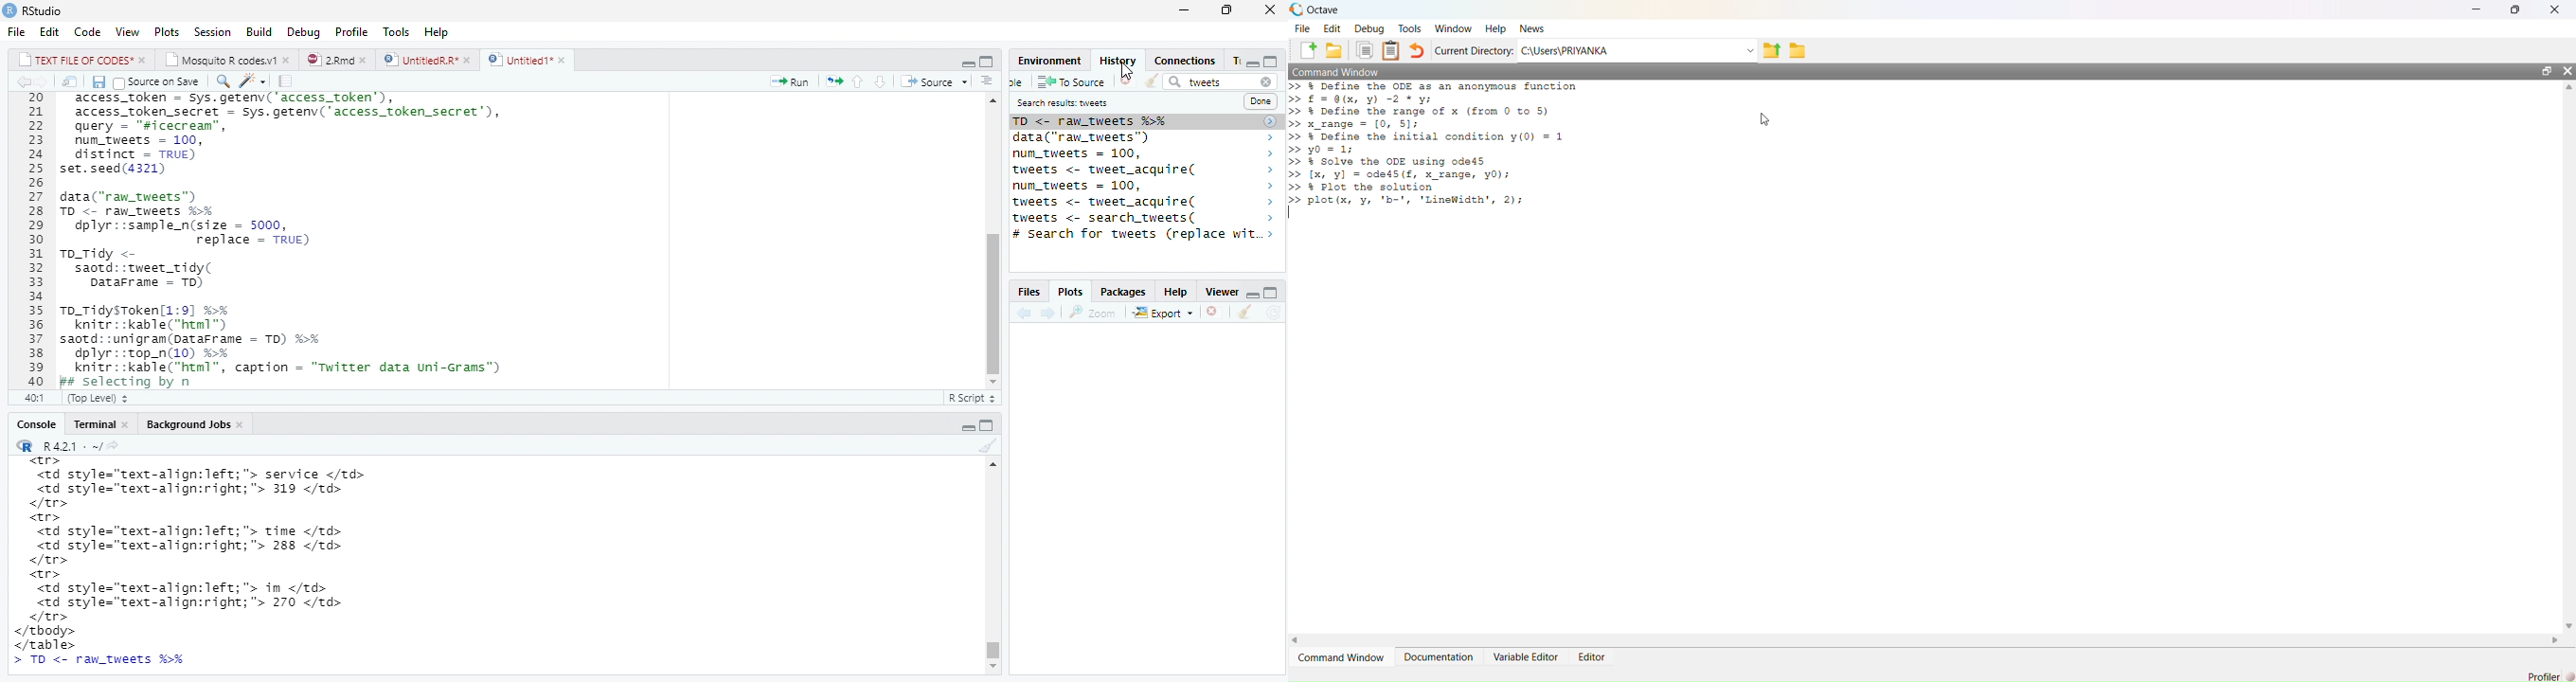 This screenshot has width=2576, height=700. I want to click on Enter directory name, so click(1751, 50).